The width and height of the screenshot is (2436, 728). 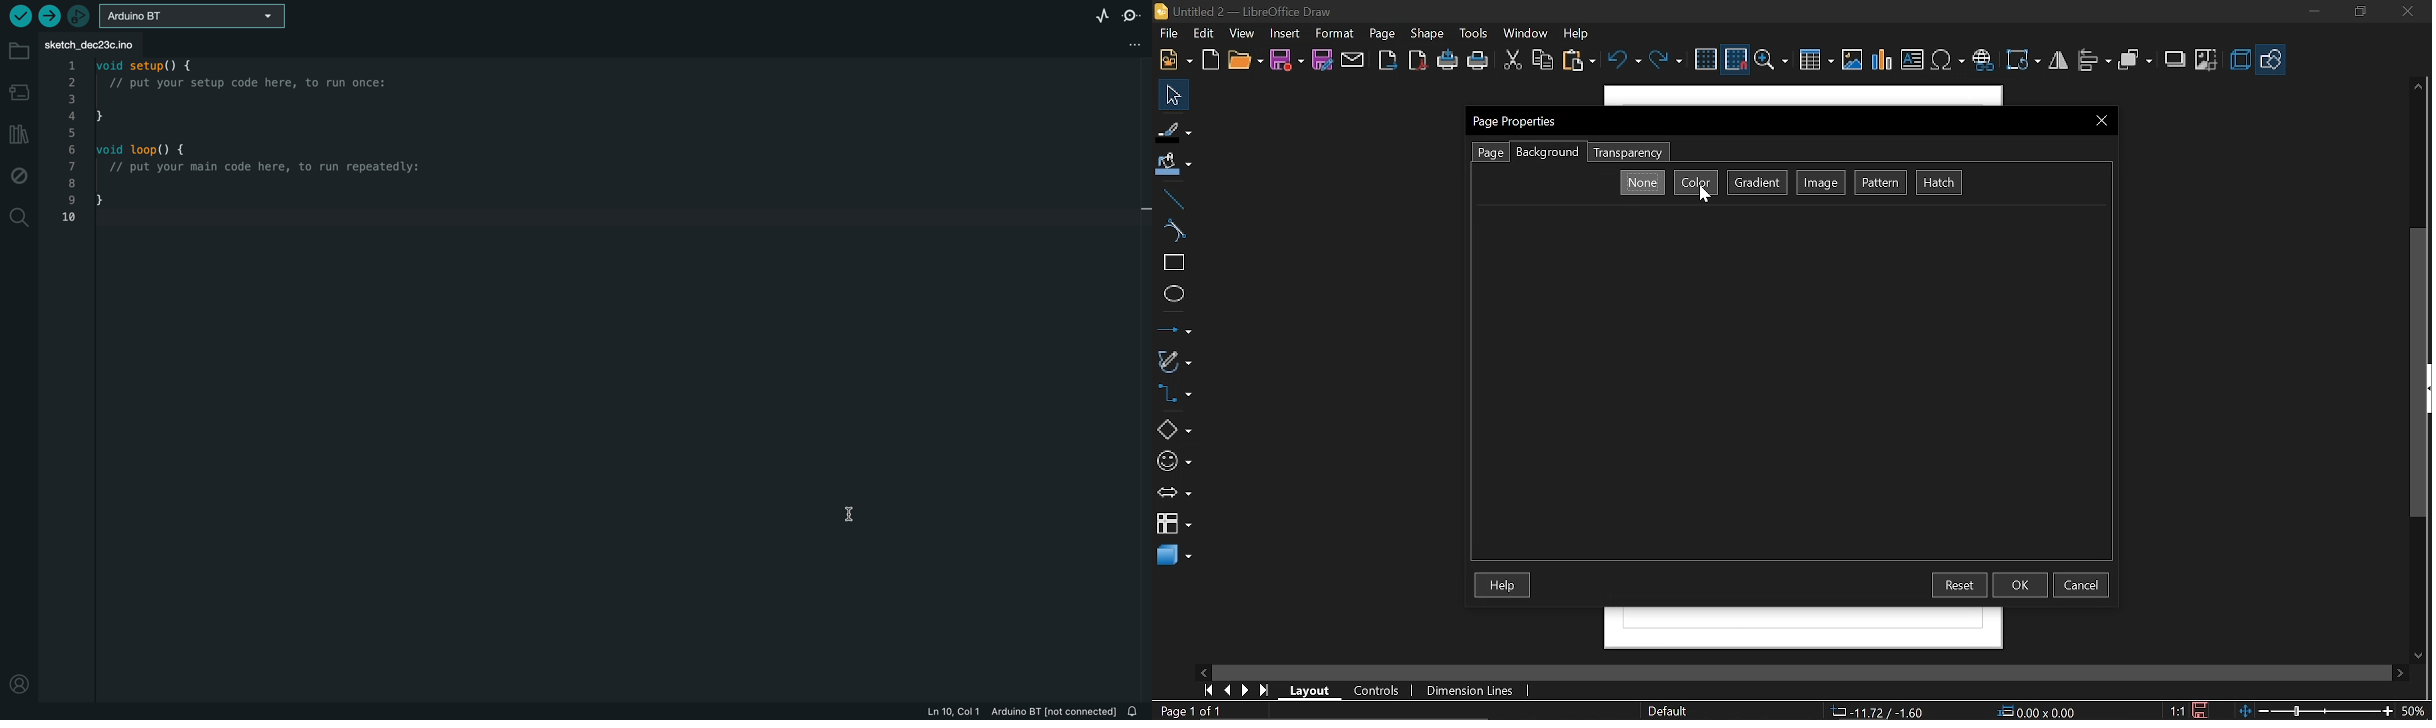 I want to click on Fill color, so click(x=1173, y=166).